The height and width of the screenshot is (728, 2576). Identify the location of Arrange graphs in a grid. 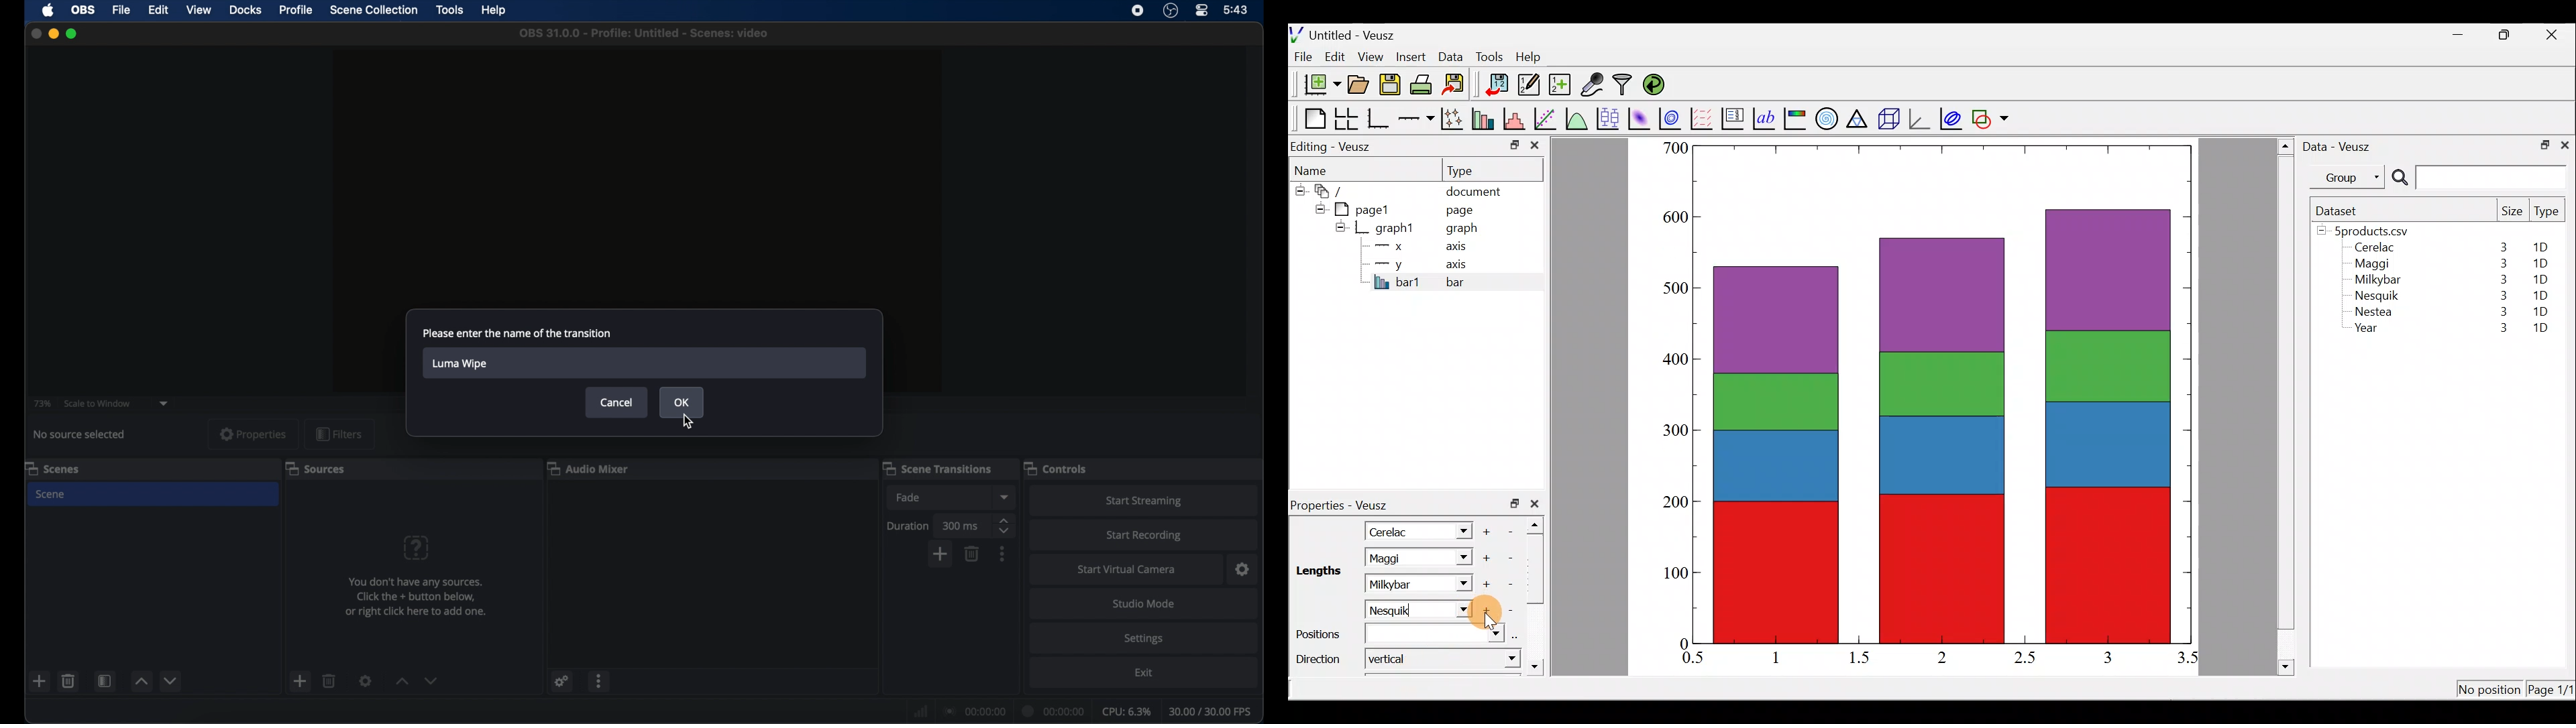
(1346, 119).